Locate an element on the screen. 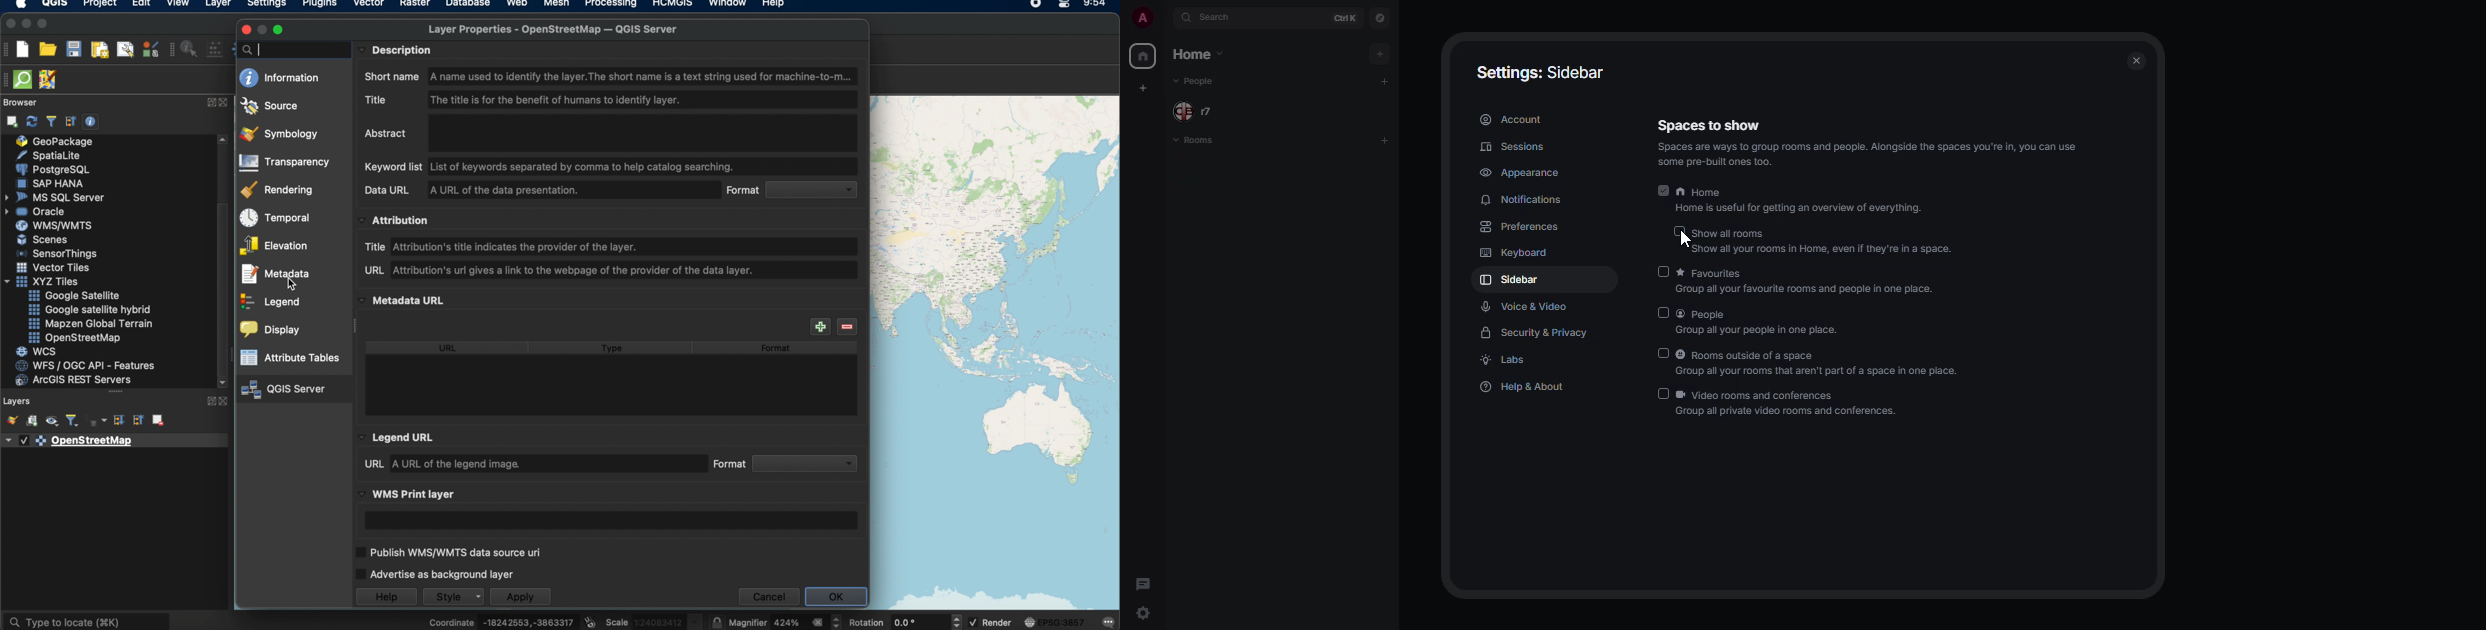 The height and width of the screenshot is (644, 2492). coordinate is located at coordinates (501, 619).